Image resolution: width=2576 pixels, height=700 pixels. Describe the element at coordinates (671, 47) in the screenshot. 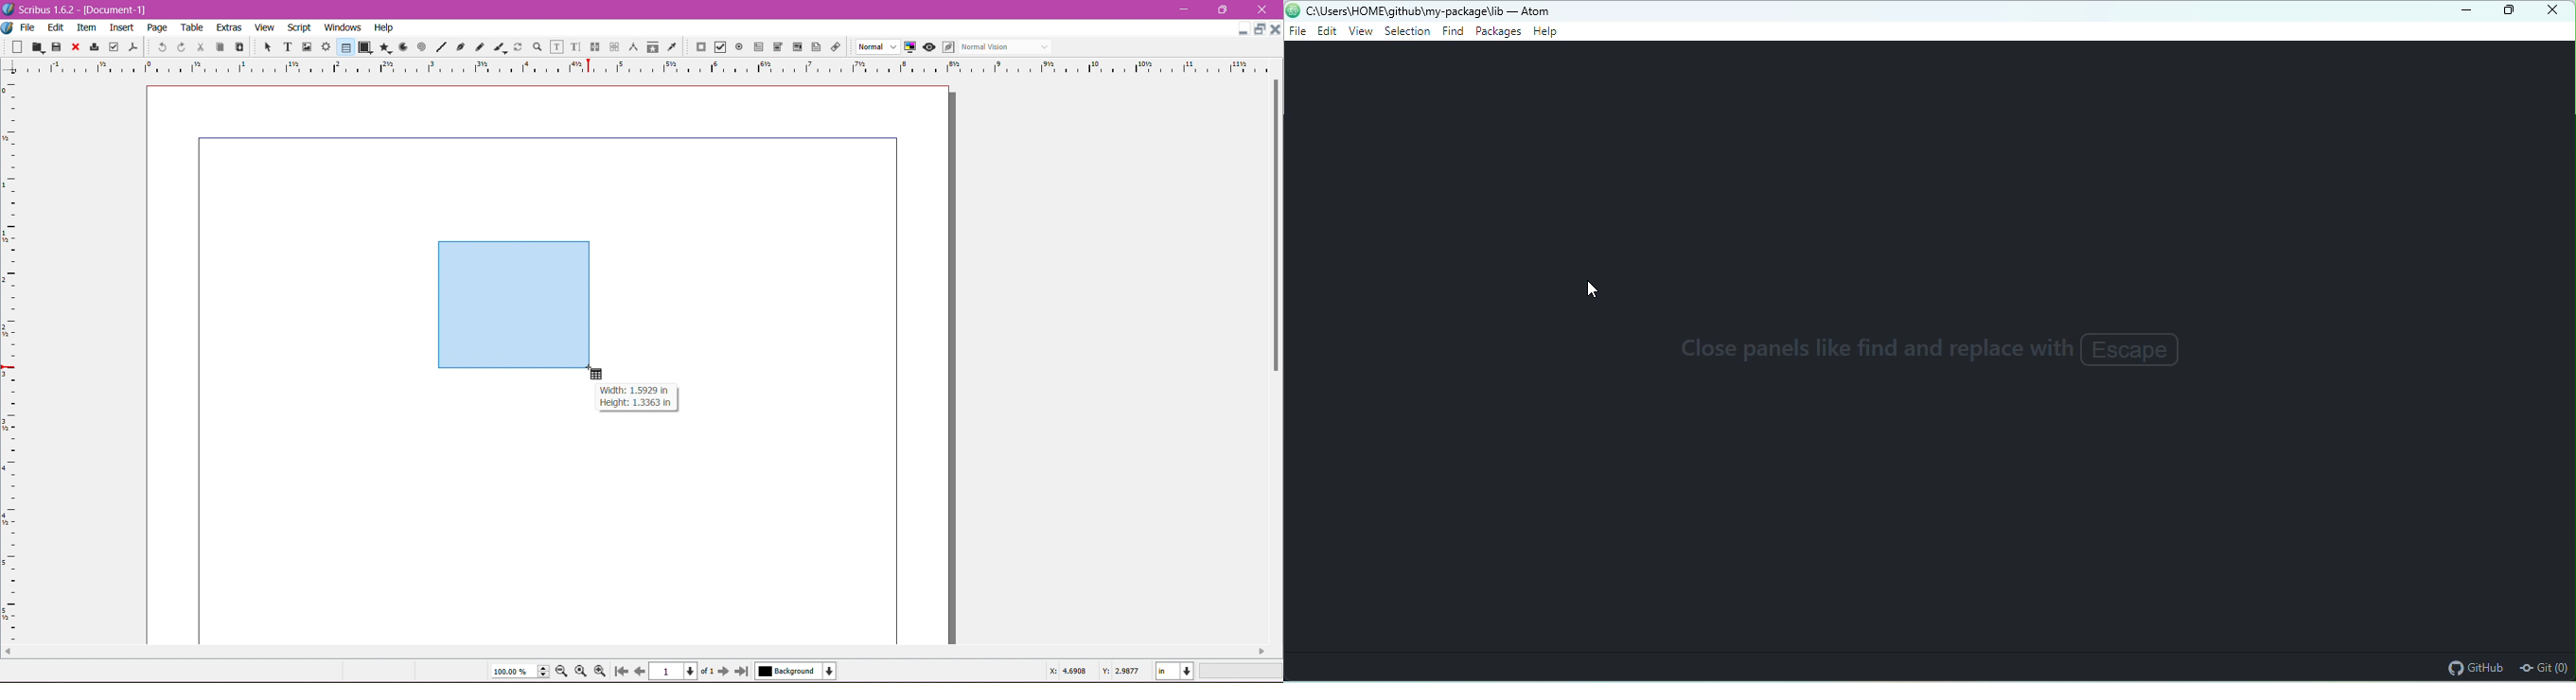

I see `Eye Dropper` at that location.